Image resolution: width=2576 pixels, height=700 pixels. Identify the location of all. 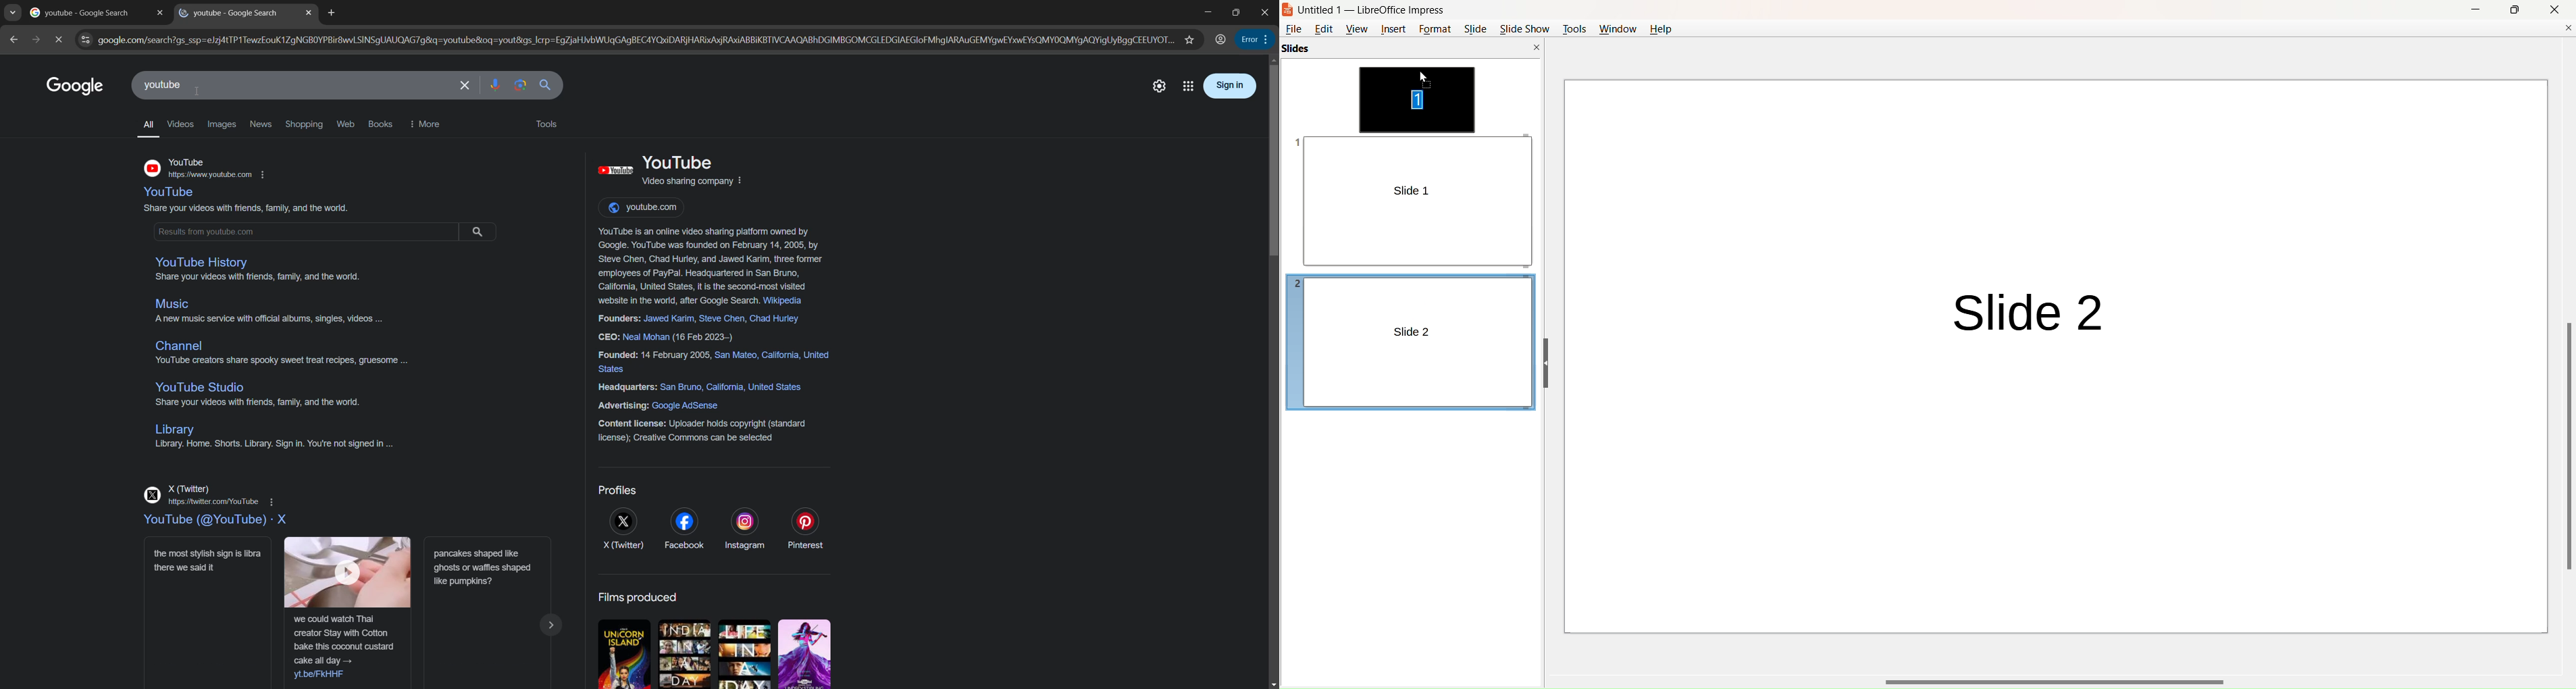
(146, 123).